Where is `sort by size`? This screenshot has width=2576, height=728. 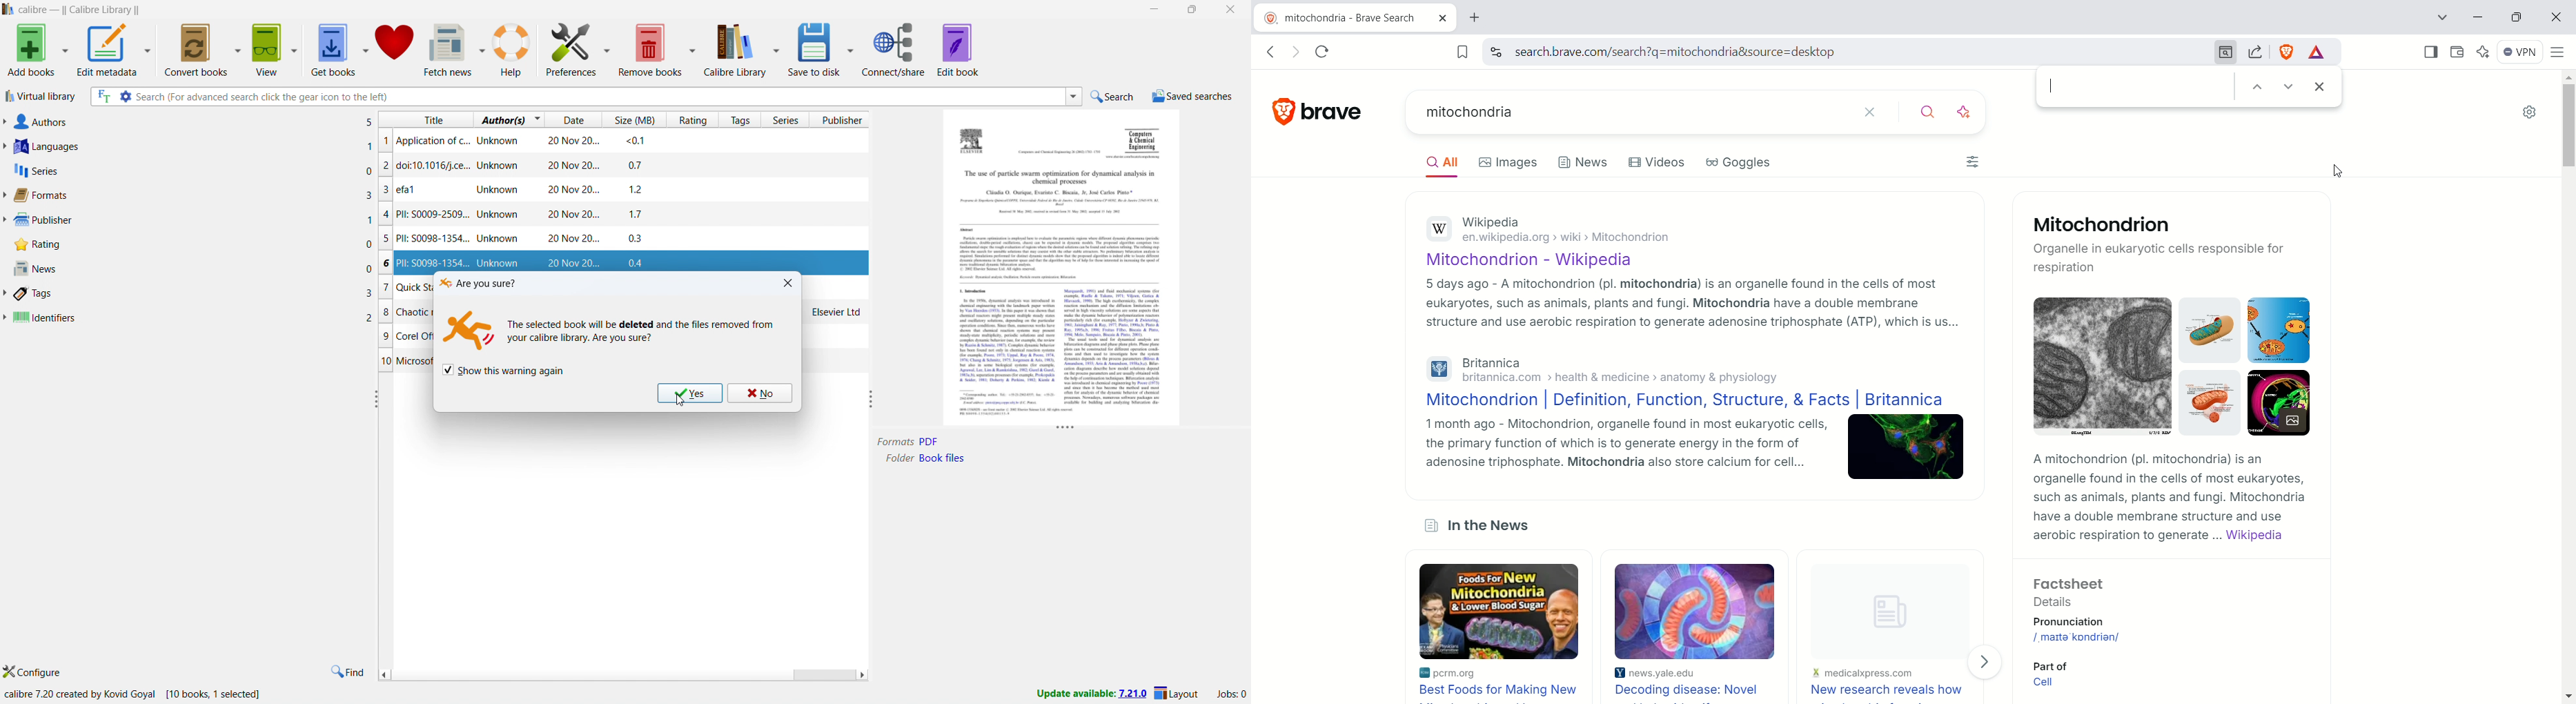
sort by size is located at coordinates (632, 120).